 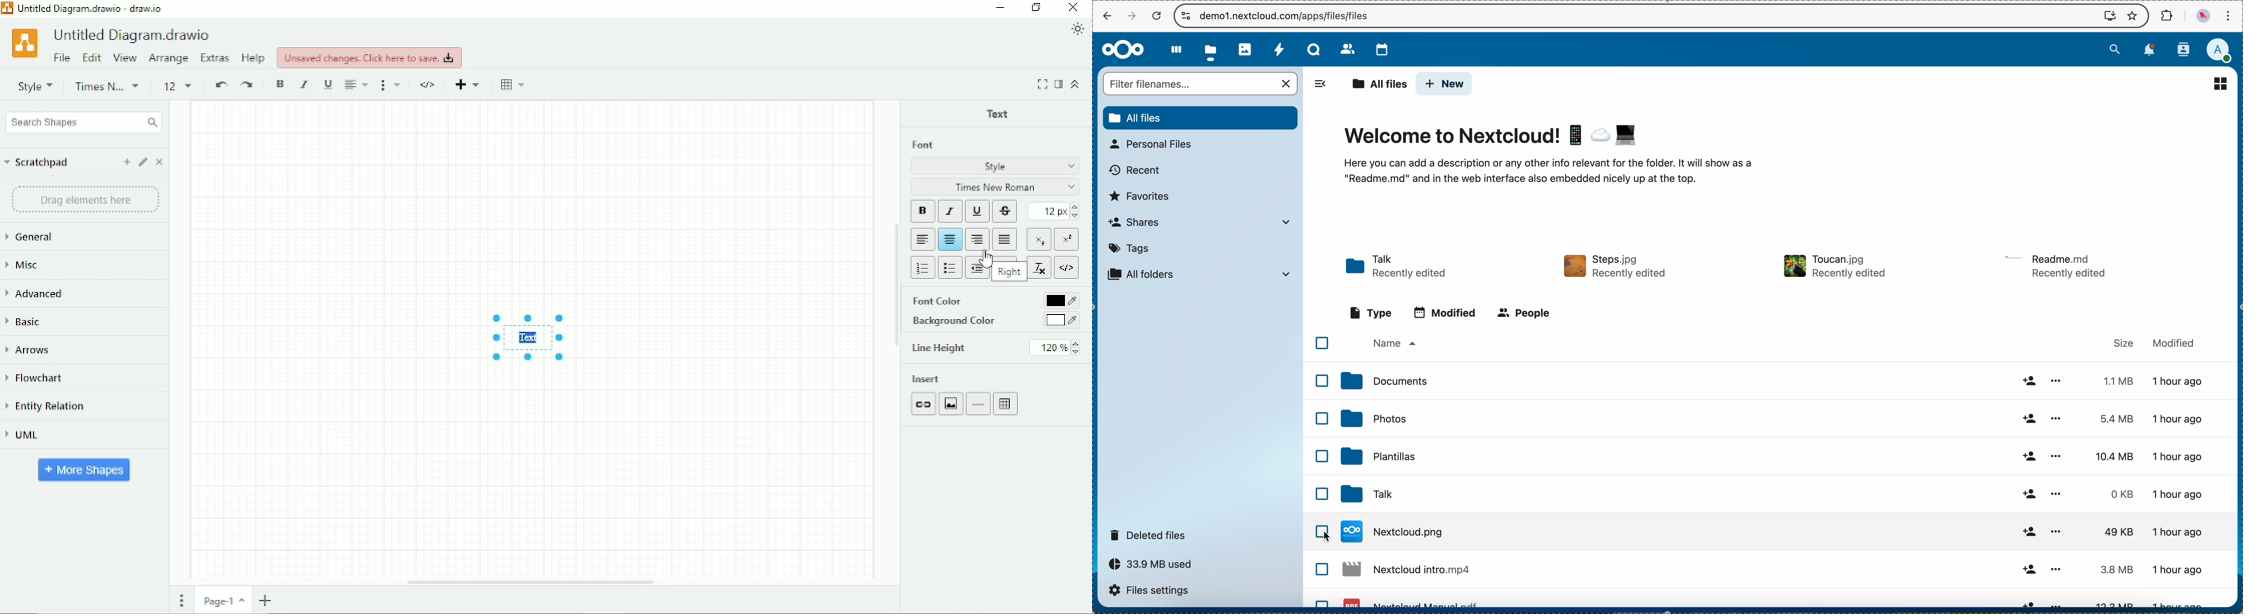 What do you see at coordinates (2114, 50) in the screenshot?
I see `search` at bounding box center [2114, 50].